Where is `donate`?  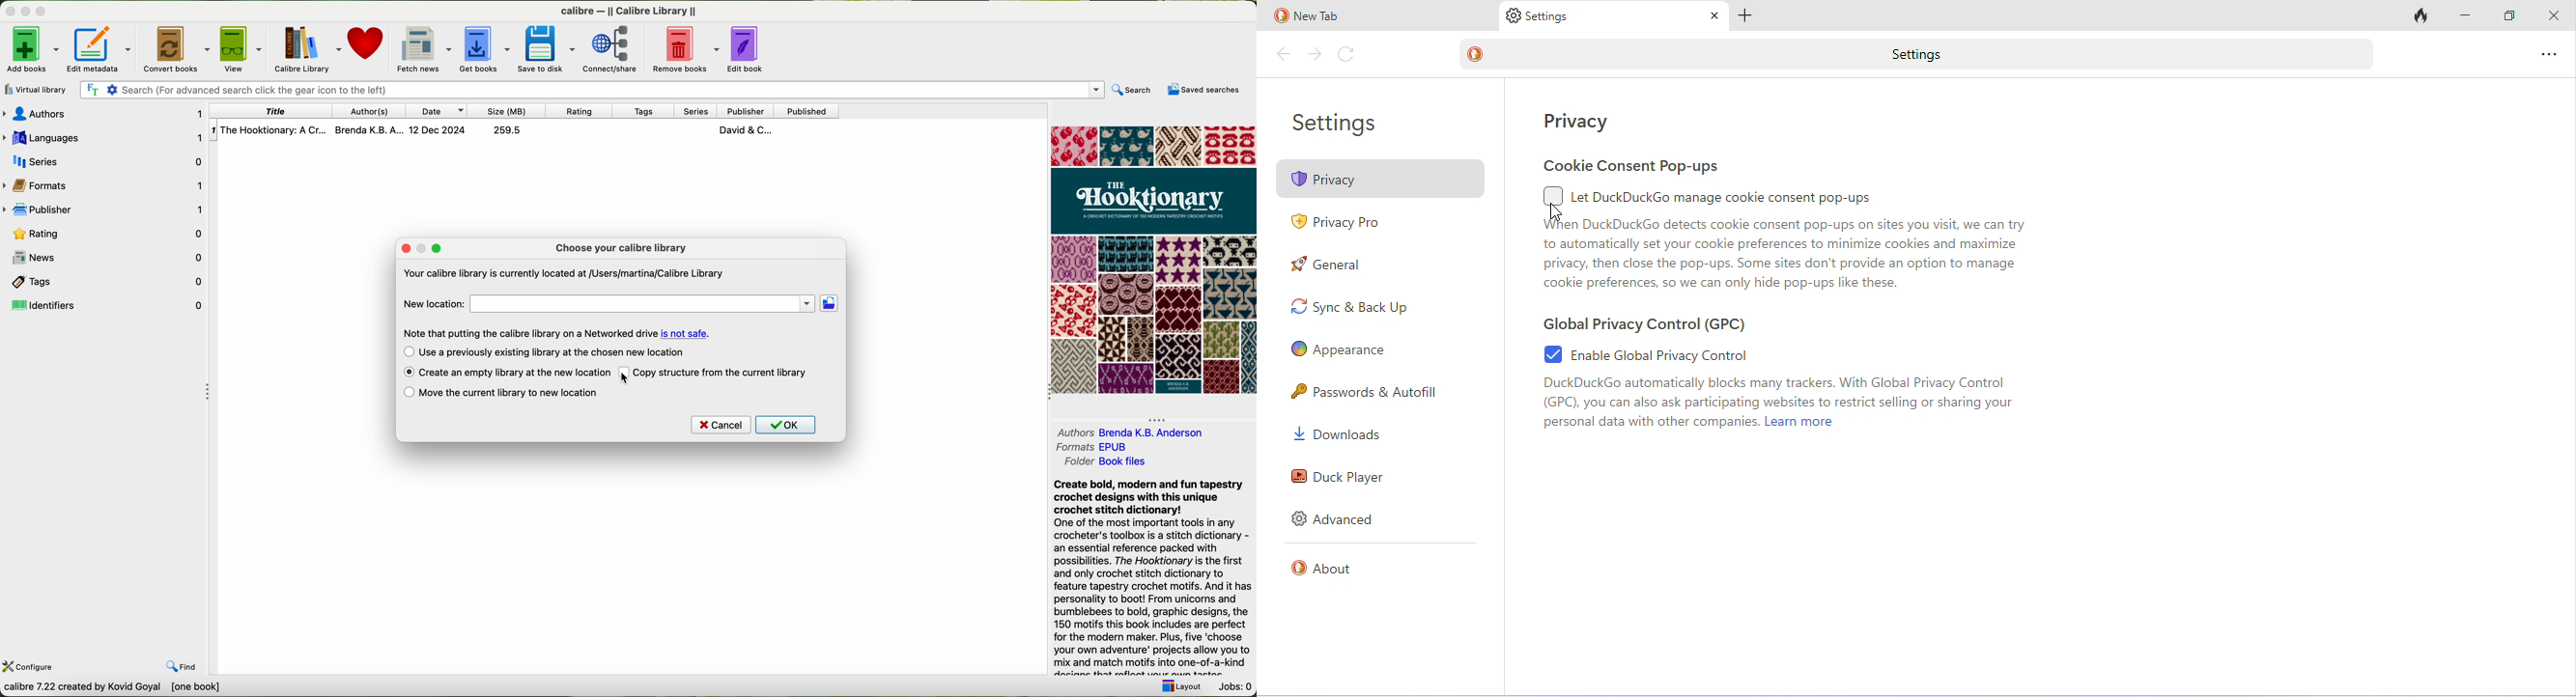
donate is located at coordinates (369, 44).